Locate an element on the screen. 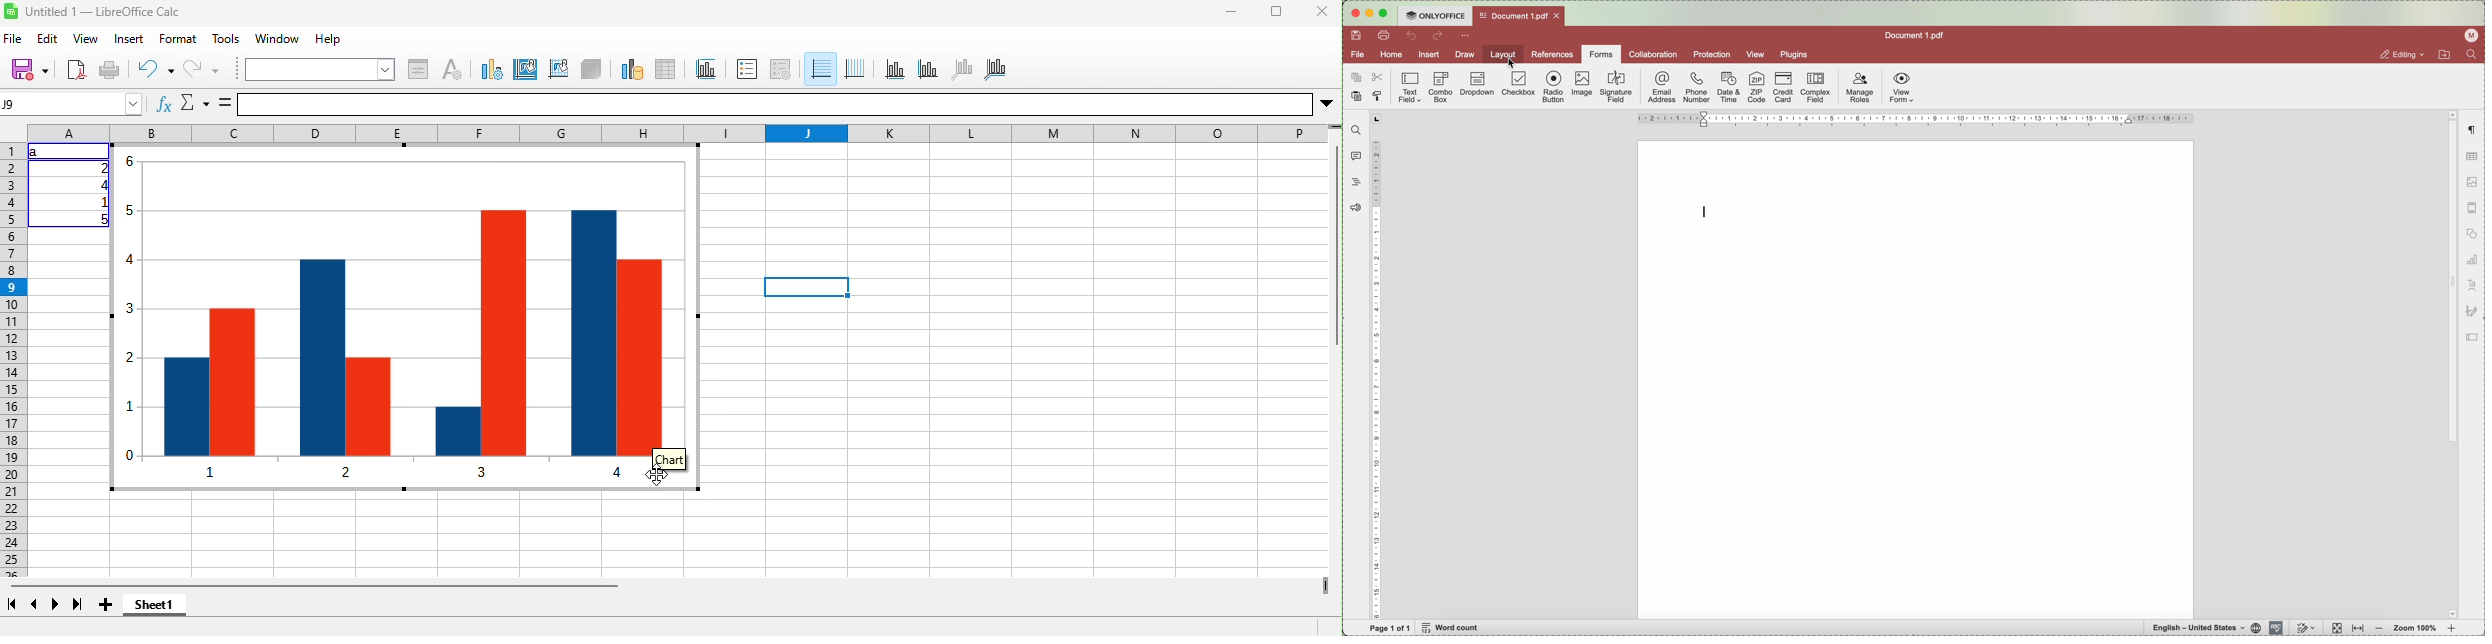  5 is located at coordinates (103, 219).